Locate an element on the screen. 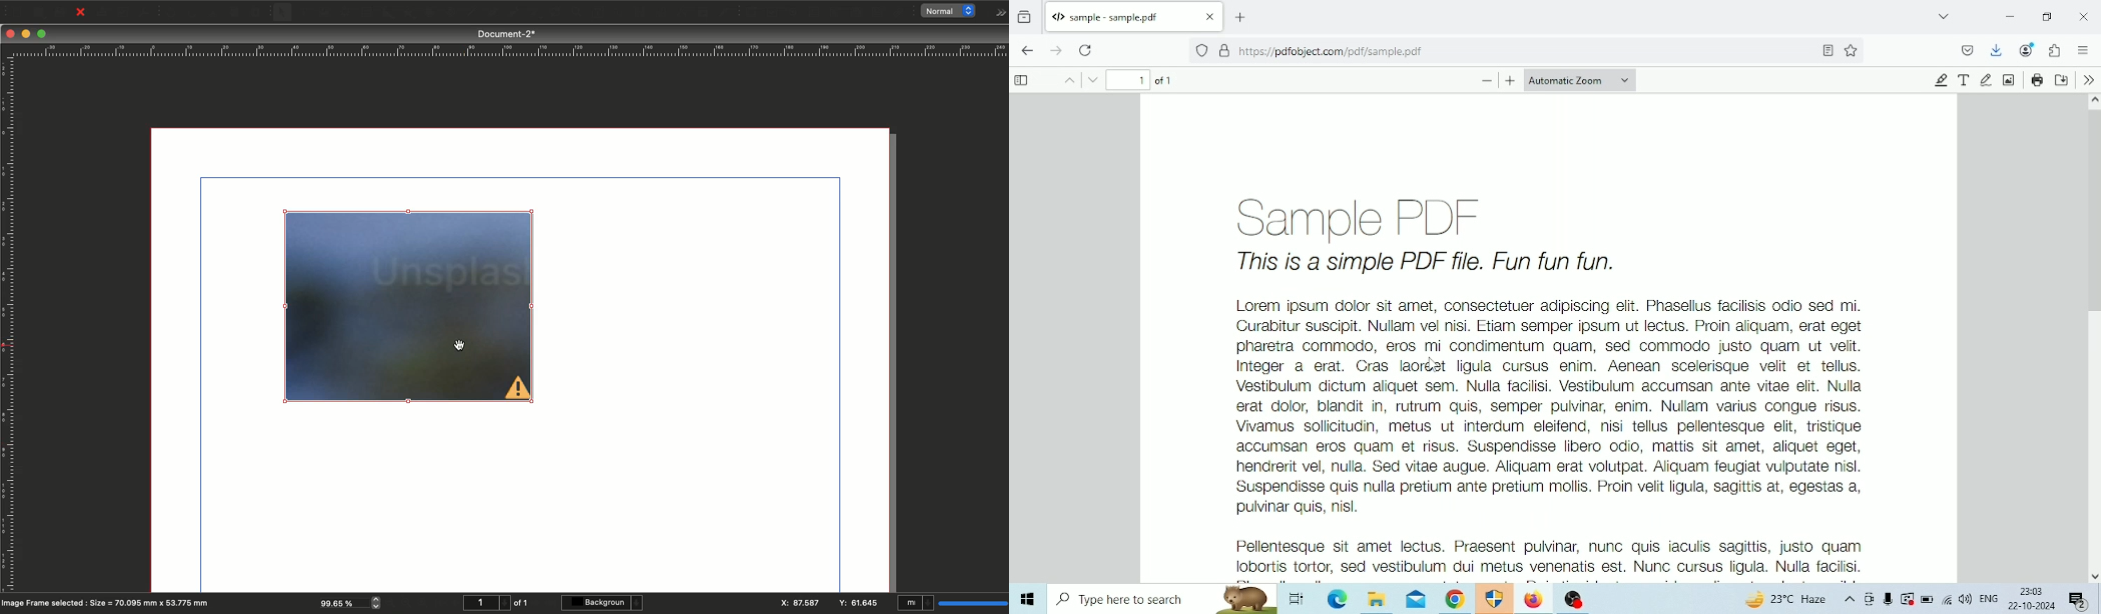  Preflight verifier is located at coordinates (124, 15).